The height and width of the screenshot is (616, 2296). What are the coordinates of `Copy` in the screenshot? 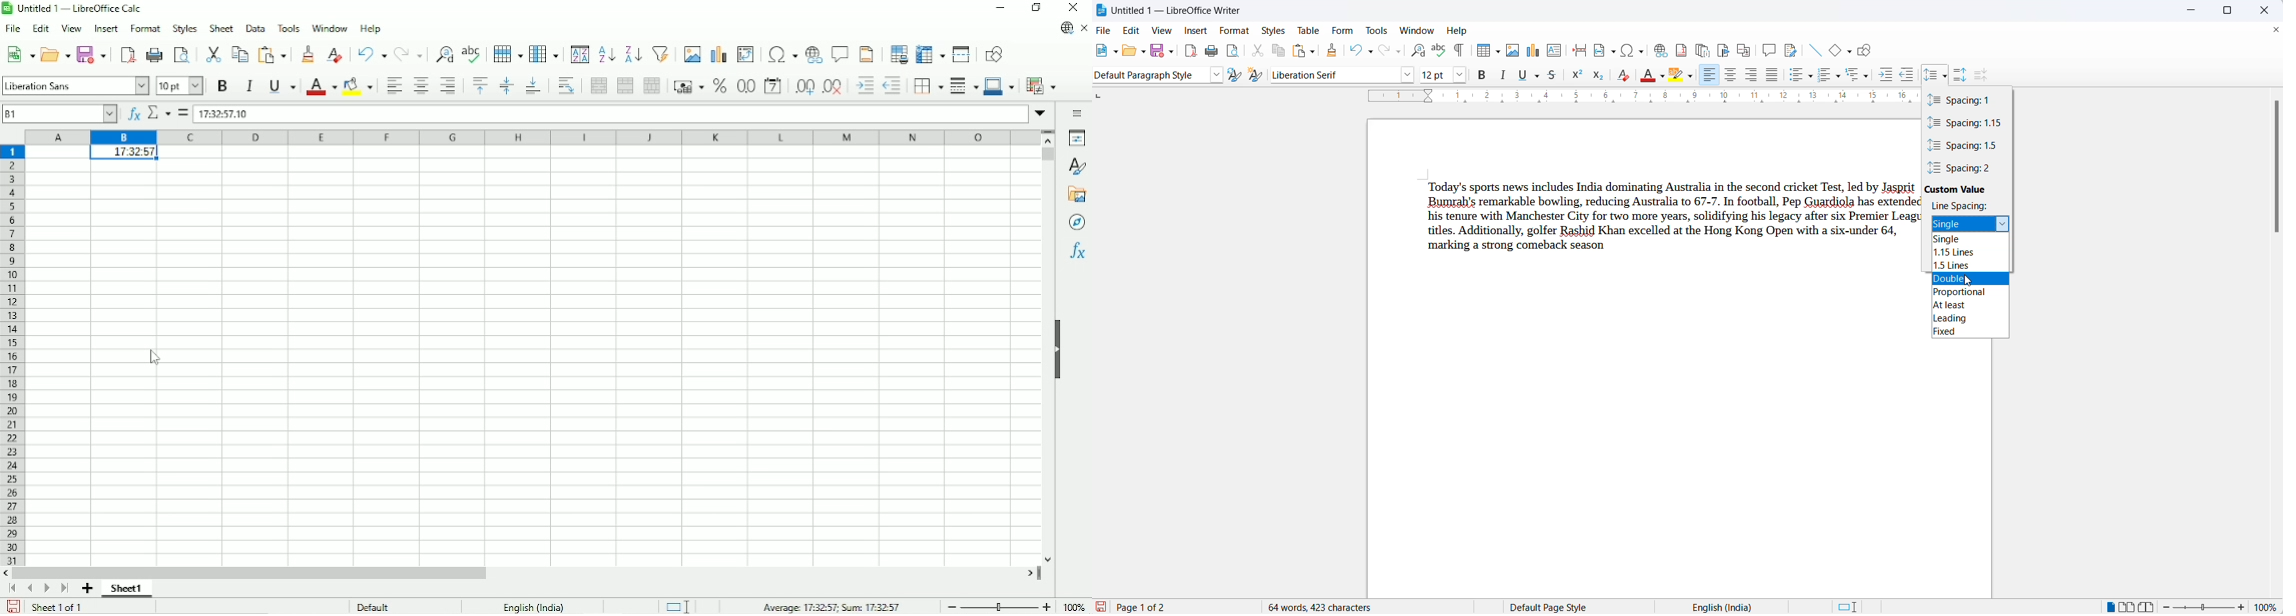 It's located at (240, 53).